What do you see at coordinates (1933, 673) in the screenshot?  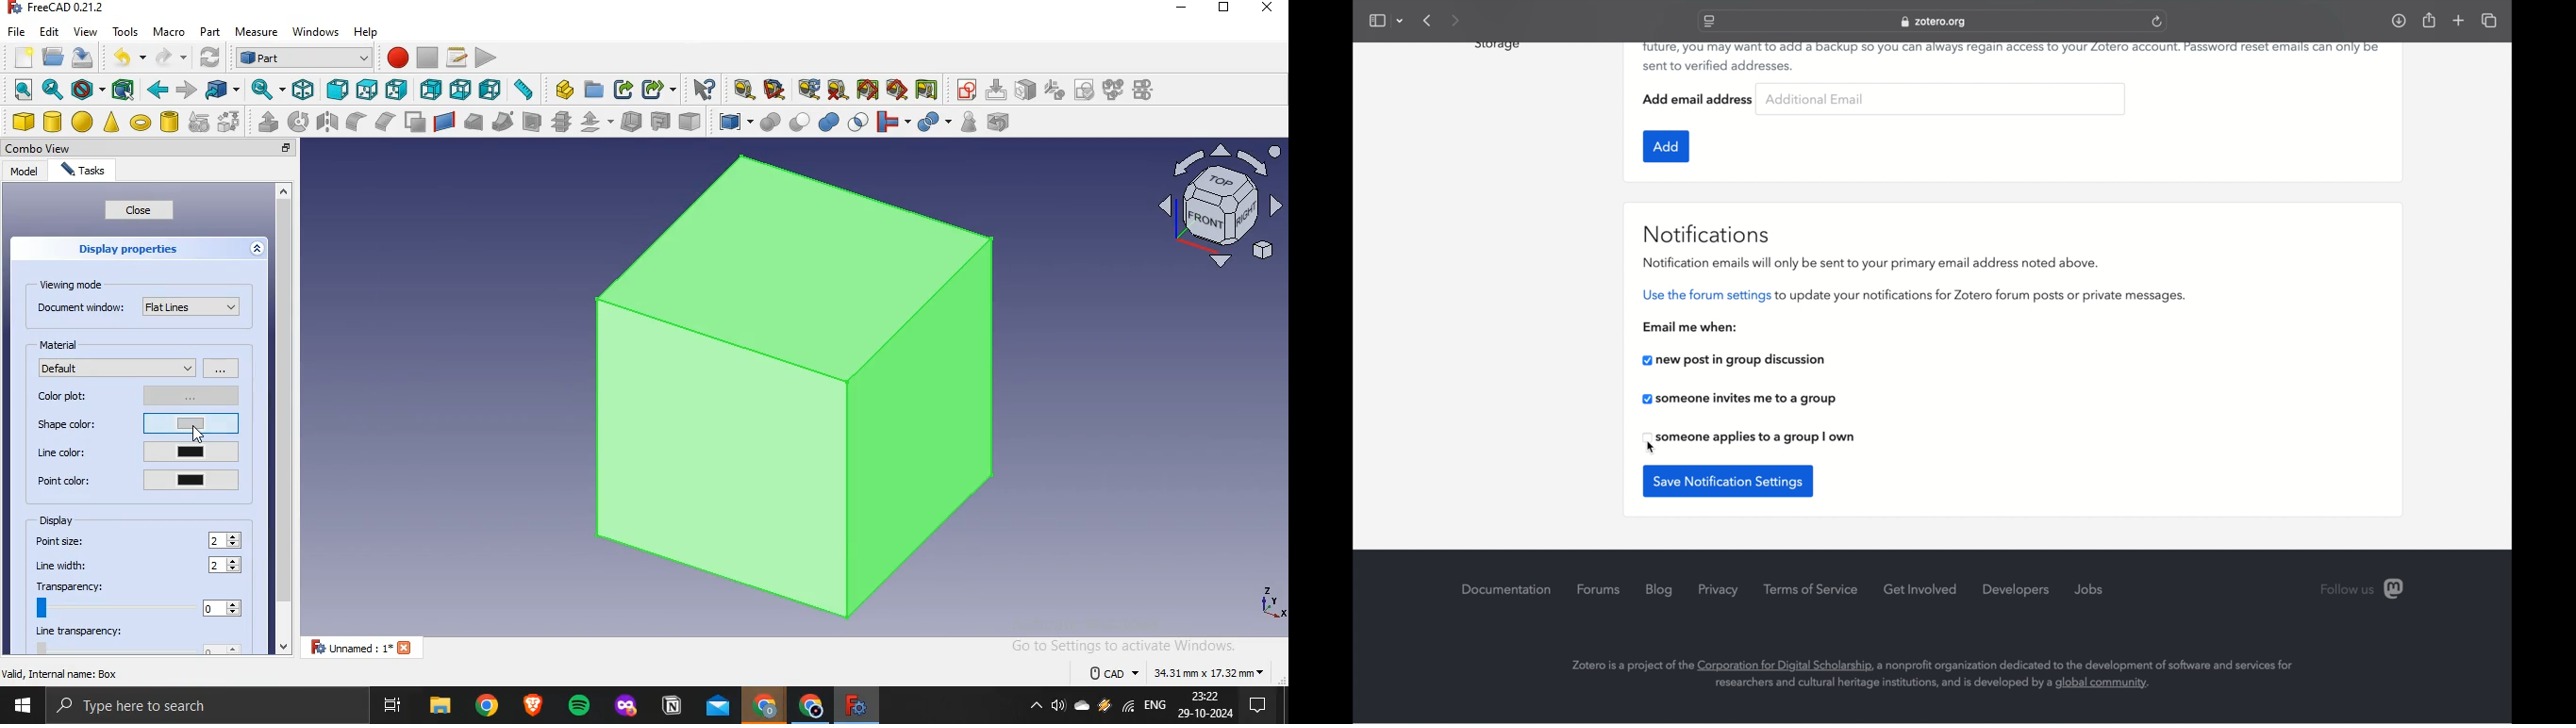 I see `zotero company's background` at bounding box center [1933, 673].